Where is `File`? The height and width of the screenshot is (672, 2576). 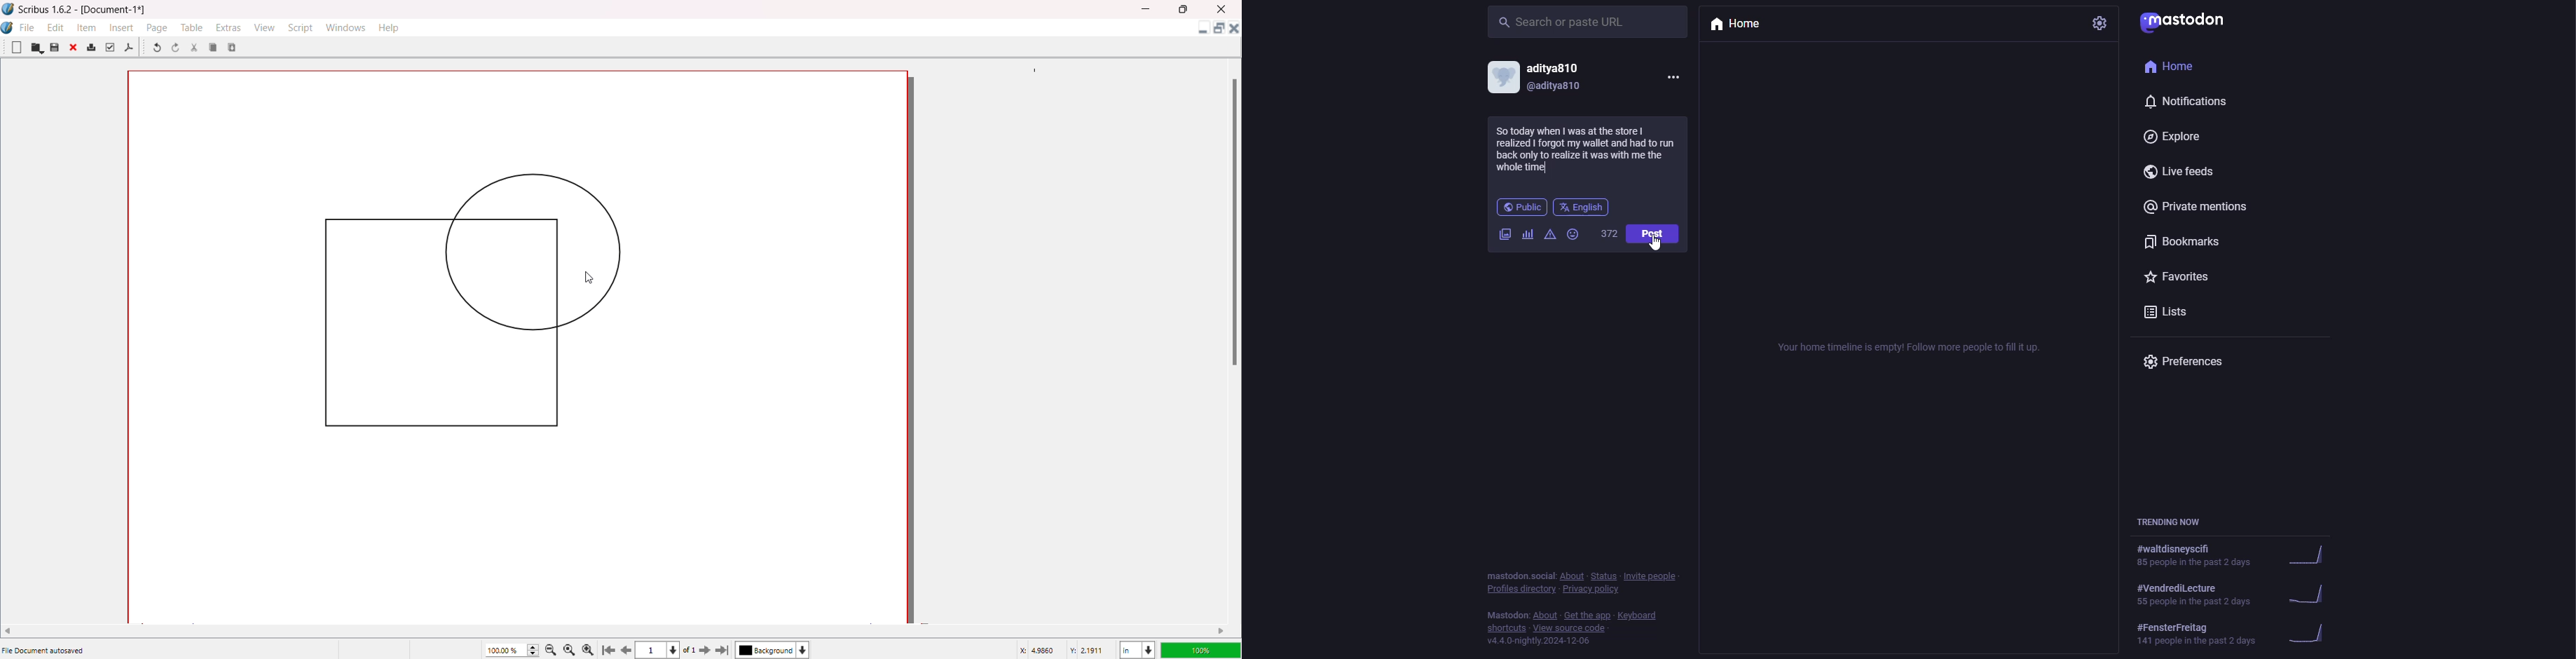
File is located at coordinates (28, 26).